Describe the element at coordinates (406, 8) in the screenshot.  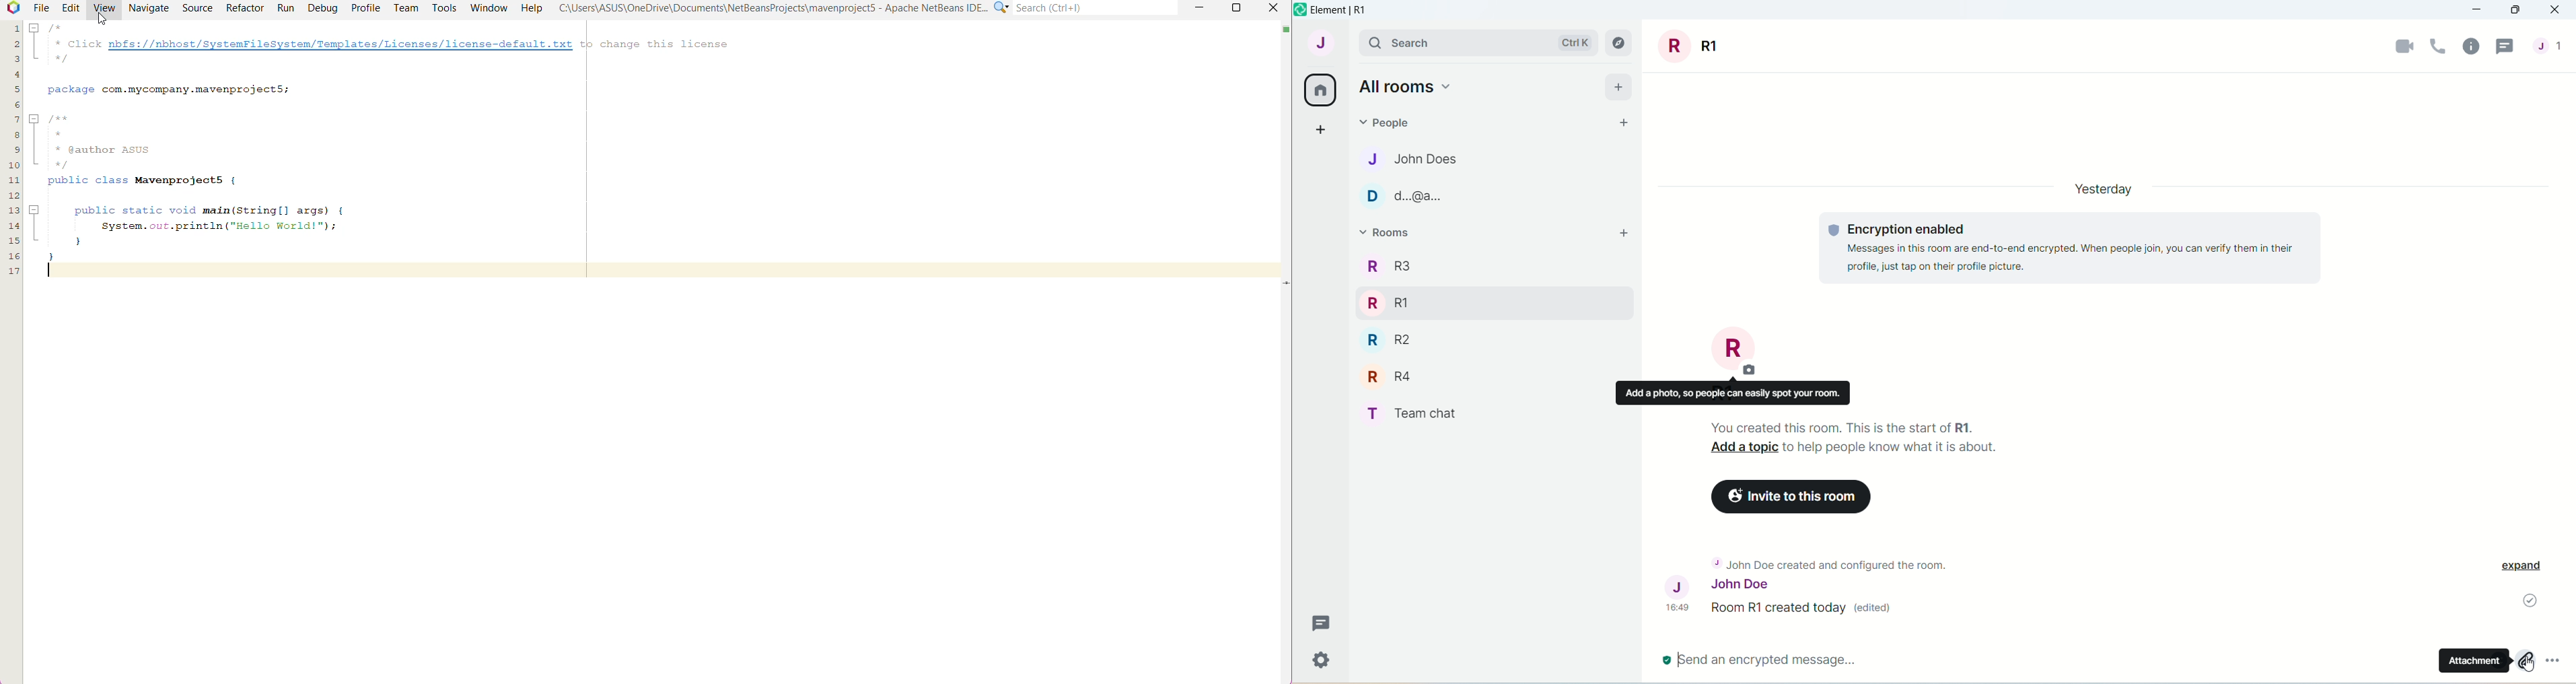
I see `Team` at that location.